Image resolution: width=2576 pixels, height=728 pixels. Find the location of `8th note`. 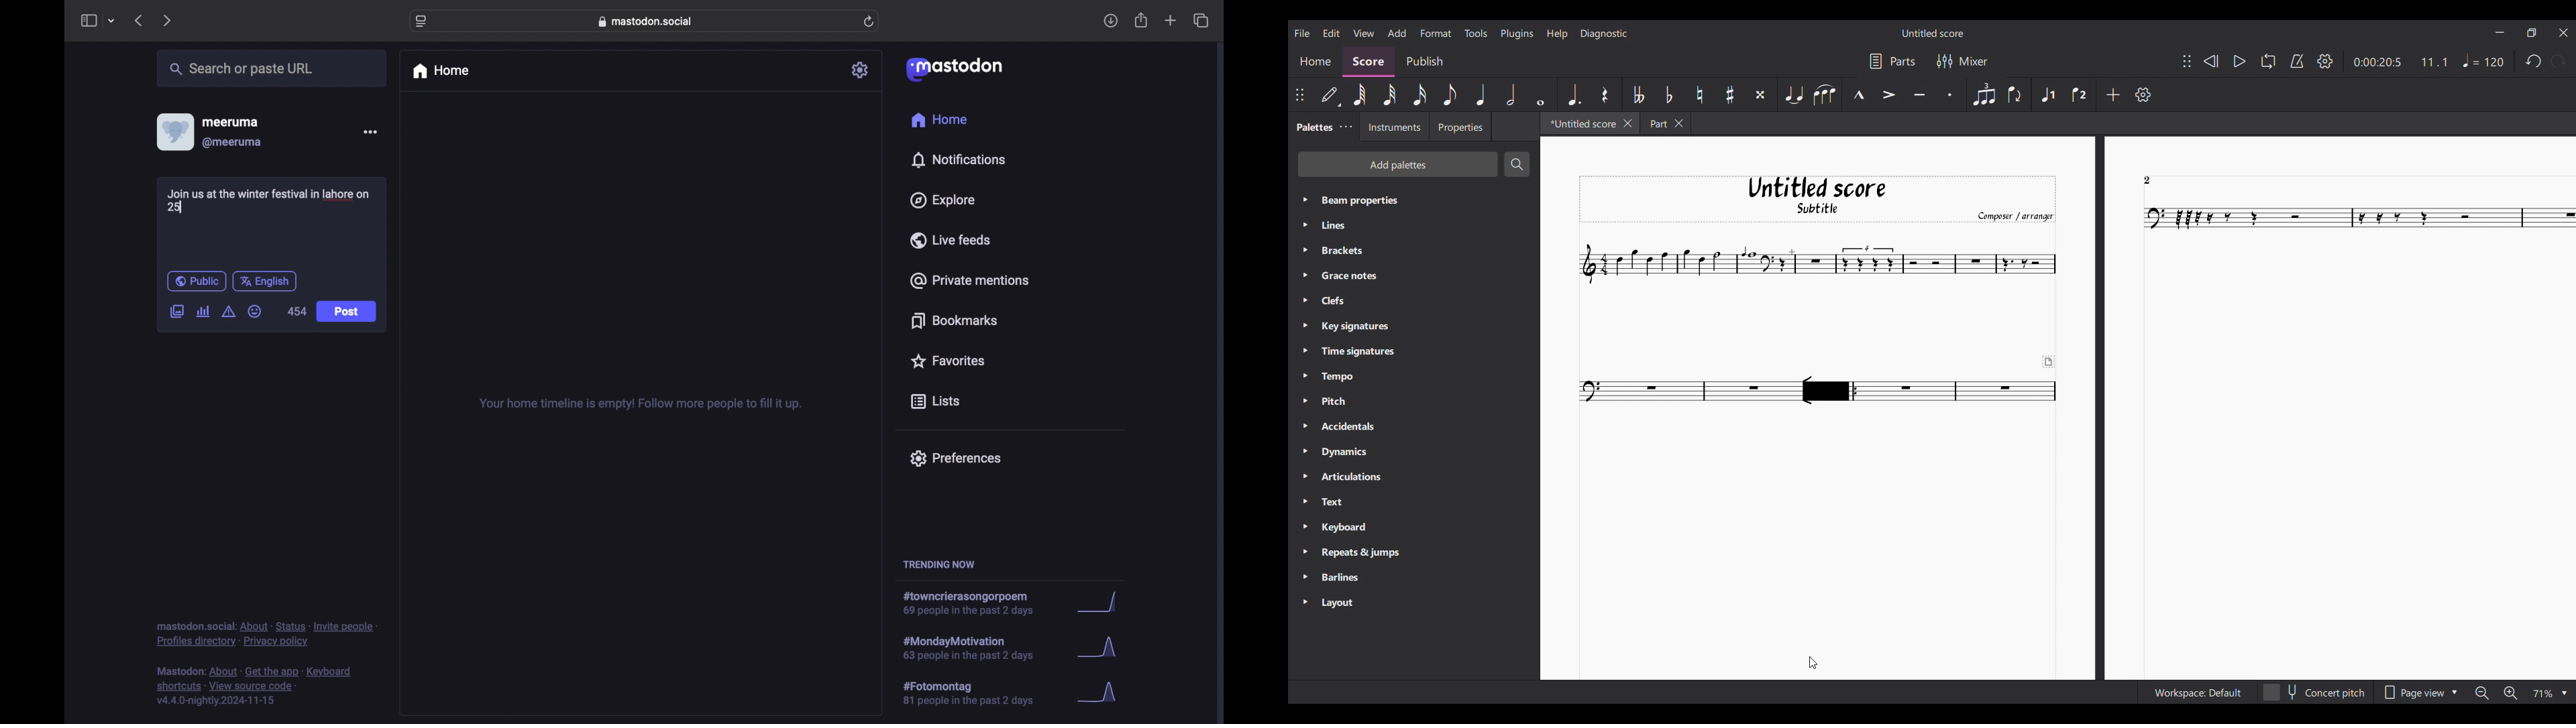

8th note is located at coordinates (1450, 95).